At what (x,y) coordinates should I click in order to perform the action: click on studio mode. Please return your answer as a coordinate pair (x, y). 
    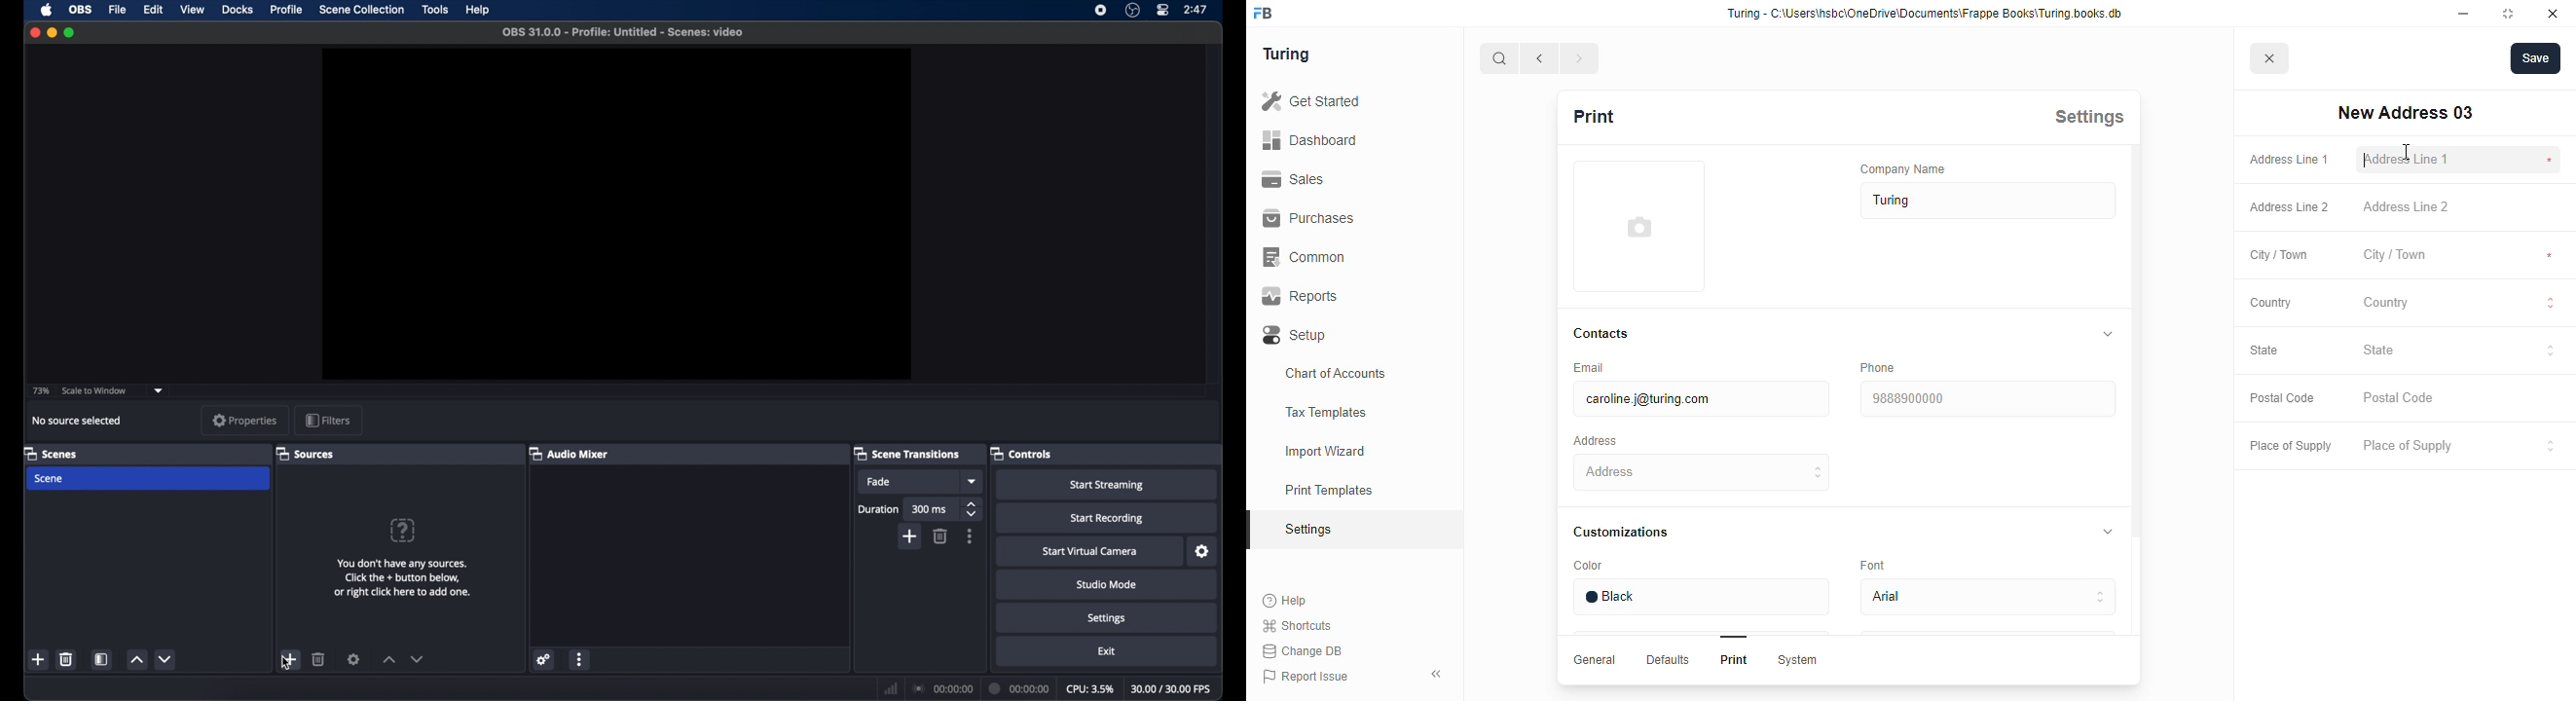
    Looking at the image, I should click on (1107, 585).